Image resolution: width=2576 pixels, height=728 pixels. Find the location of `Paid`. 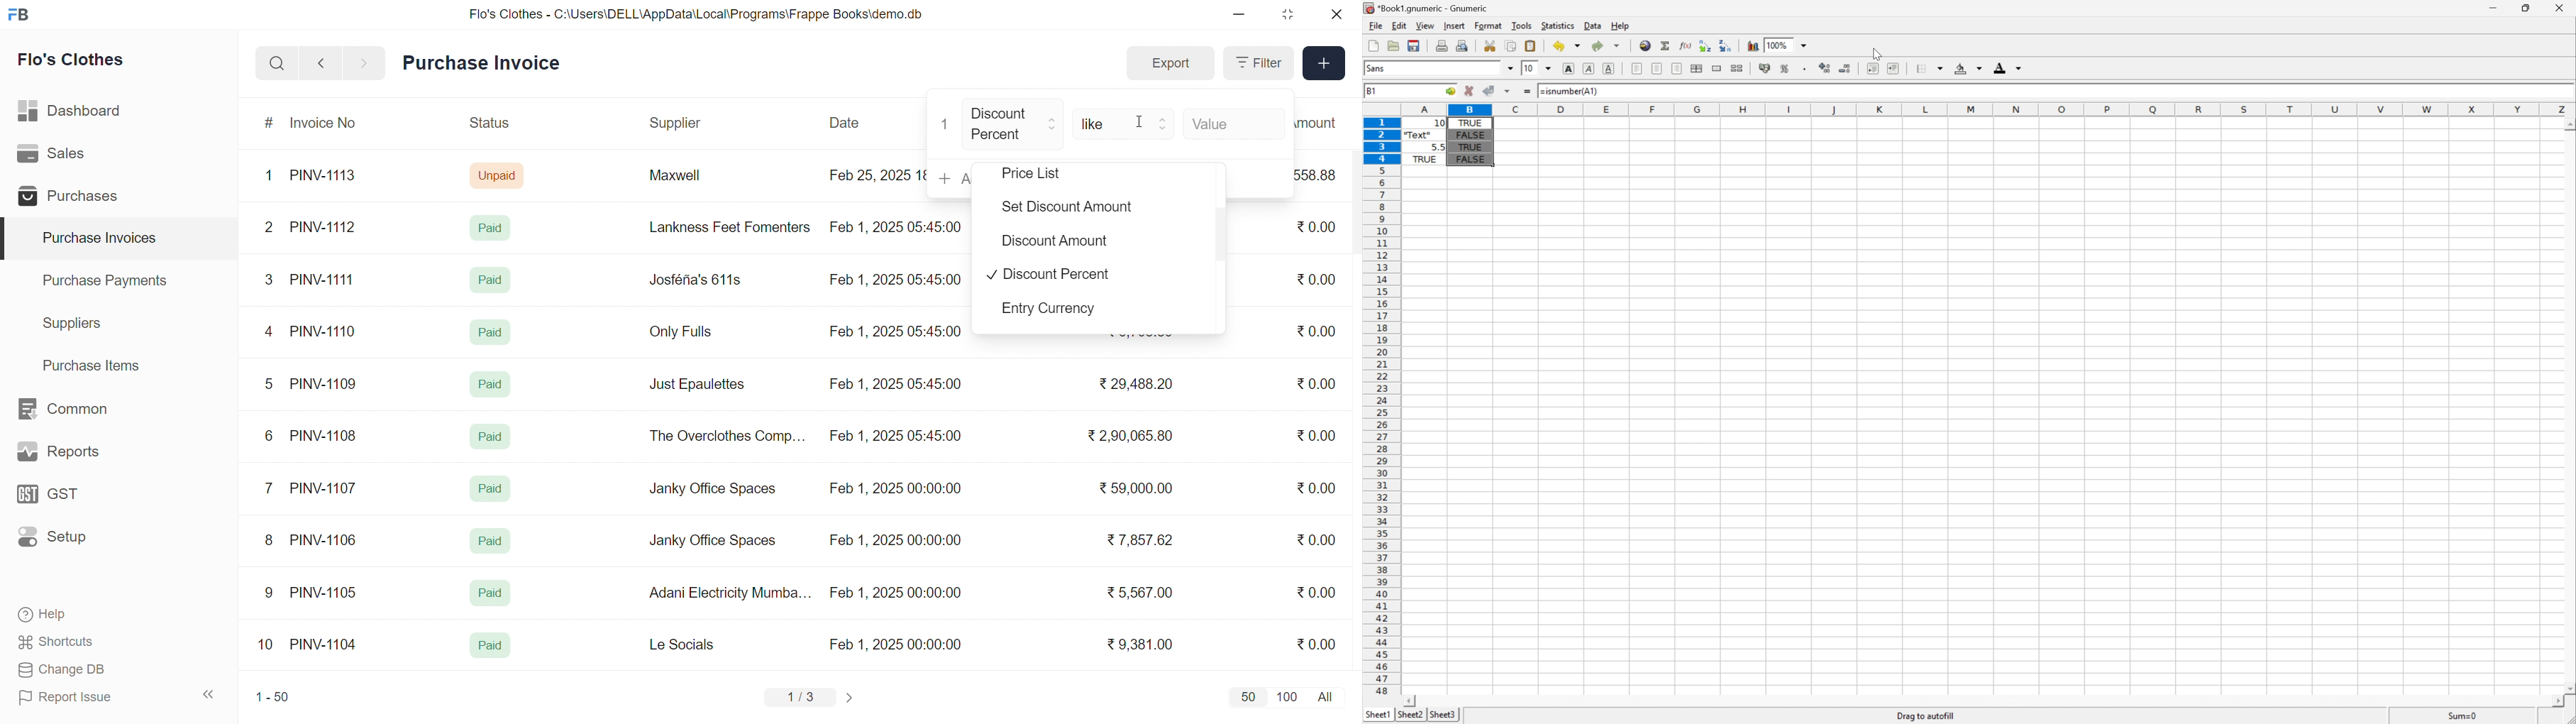

Paid is located at coordinates (493, 382).